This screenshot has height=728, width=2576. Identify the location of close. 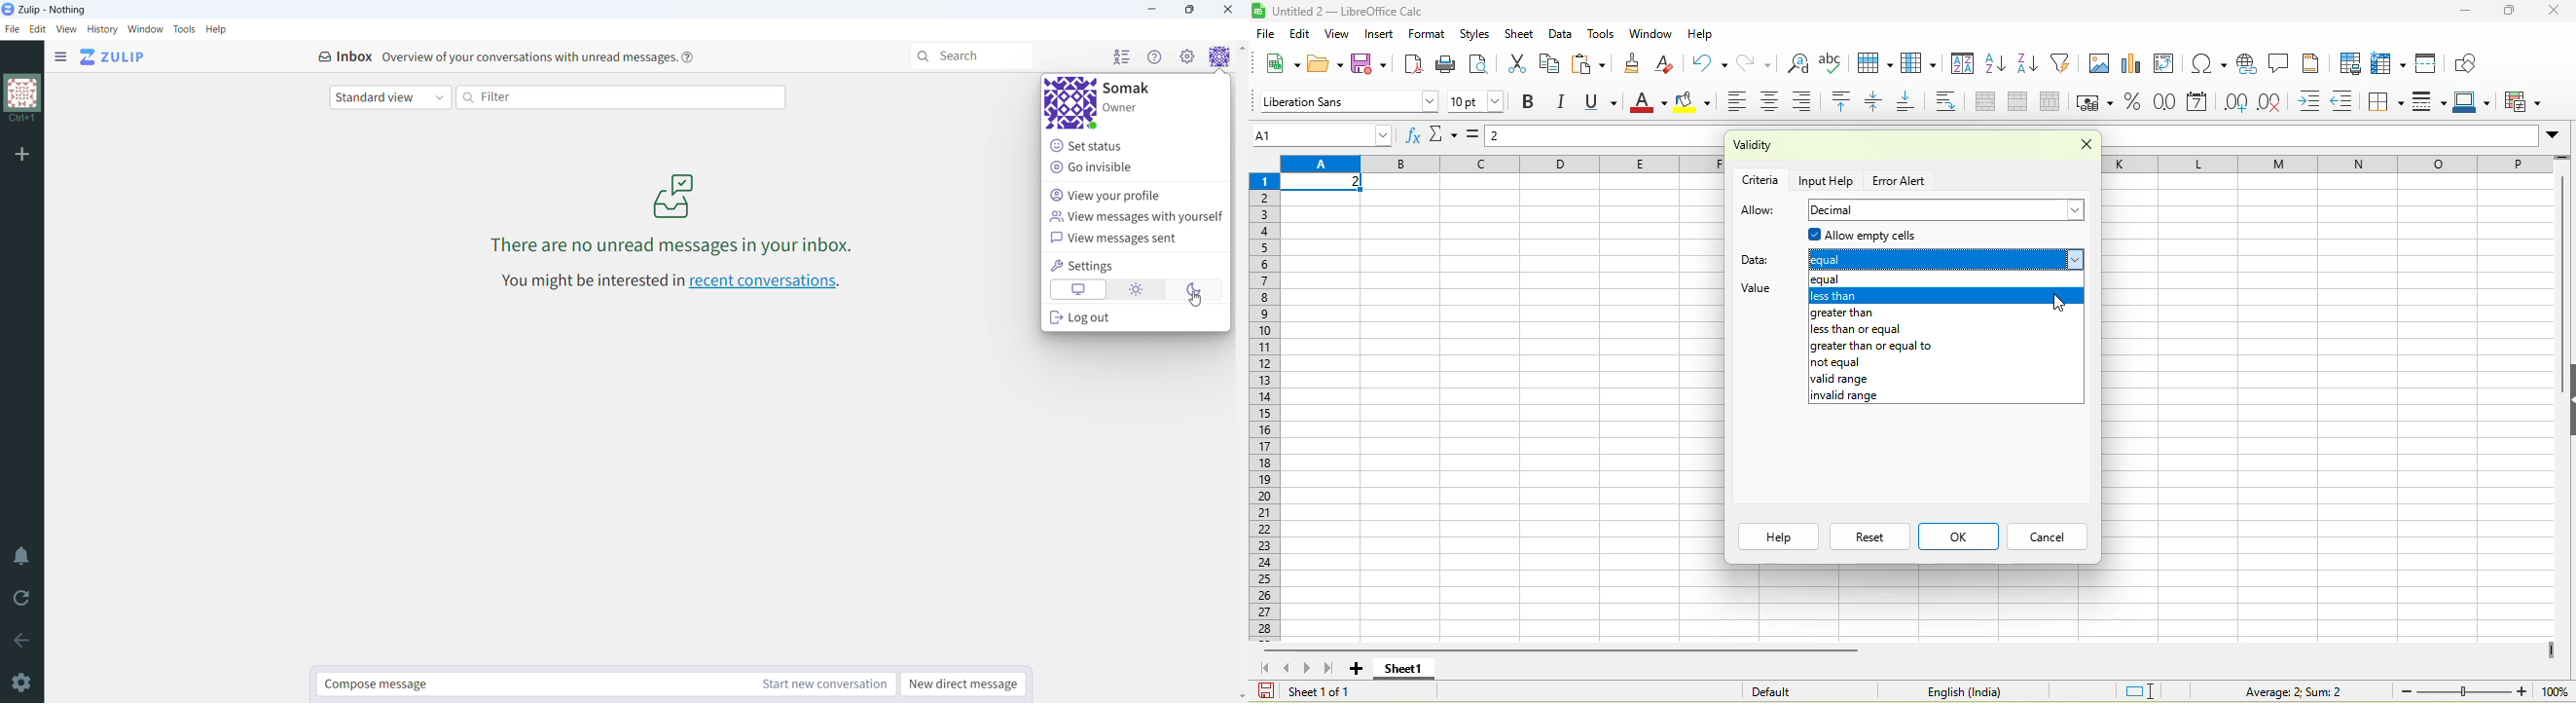
(2557, 10).